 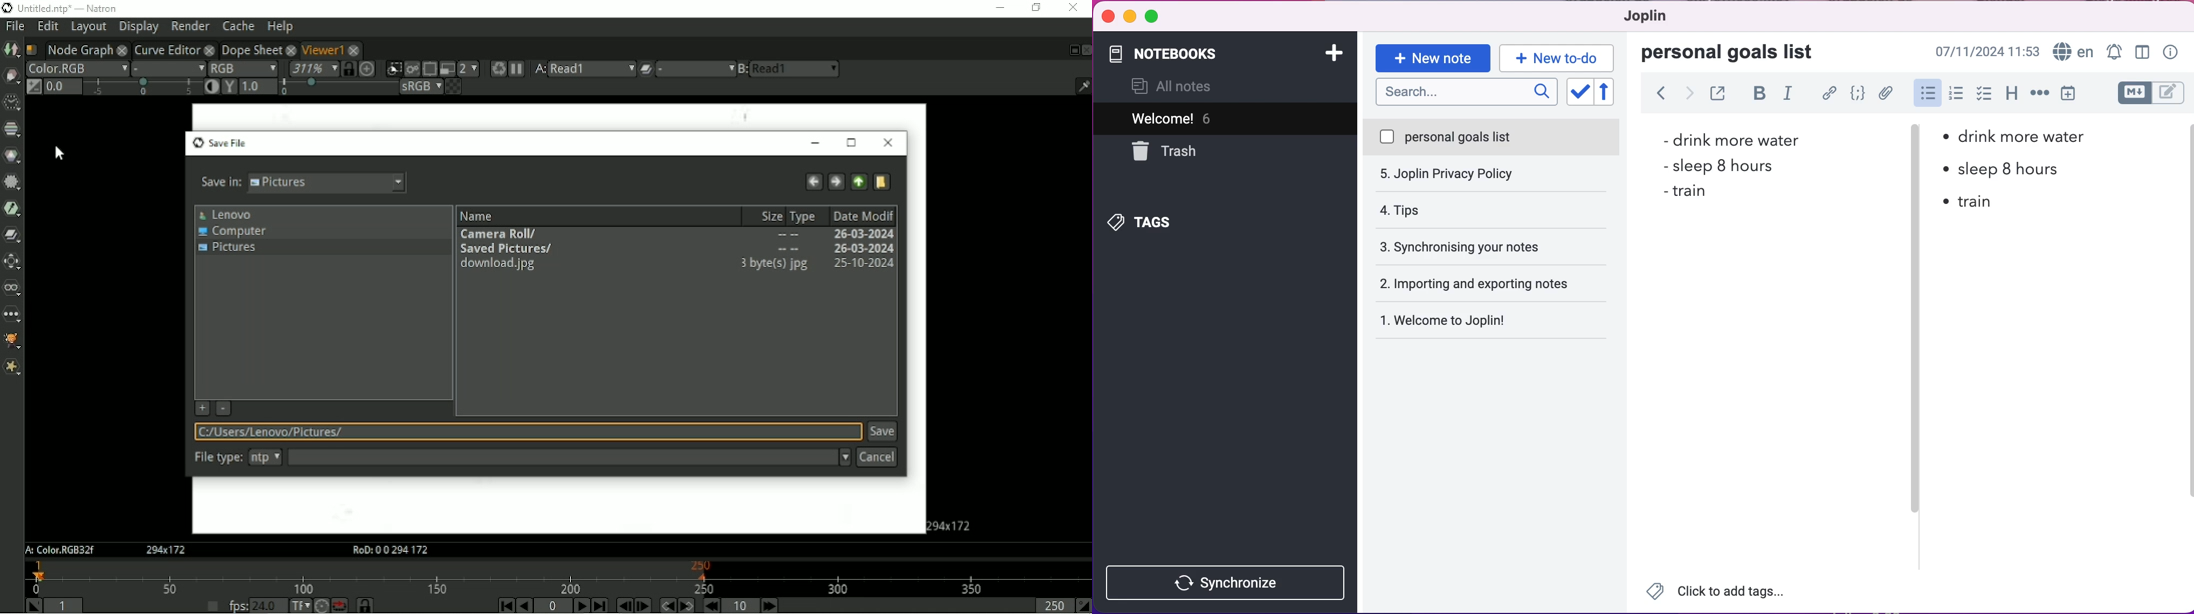 I want to click on train, so click(x=1973, y=203).